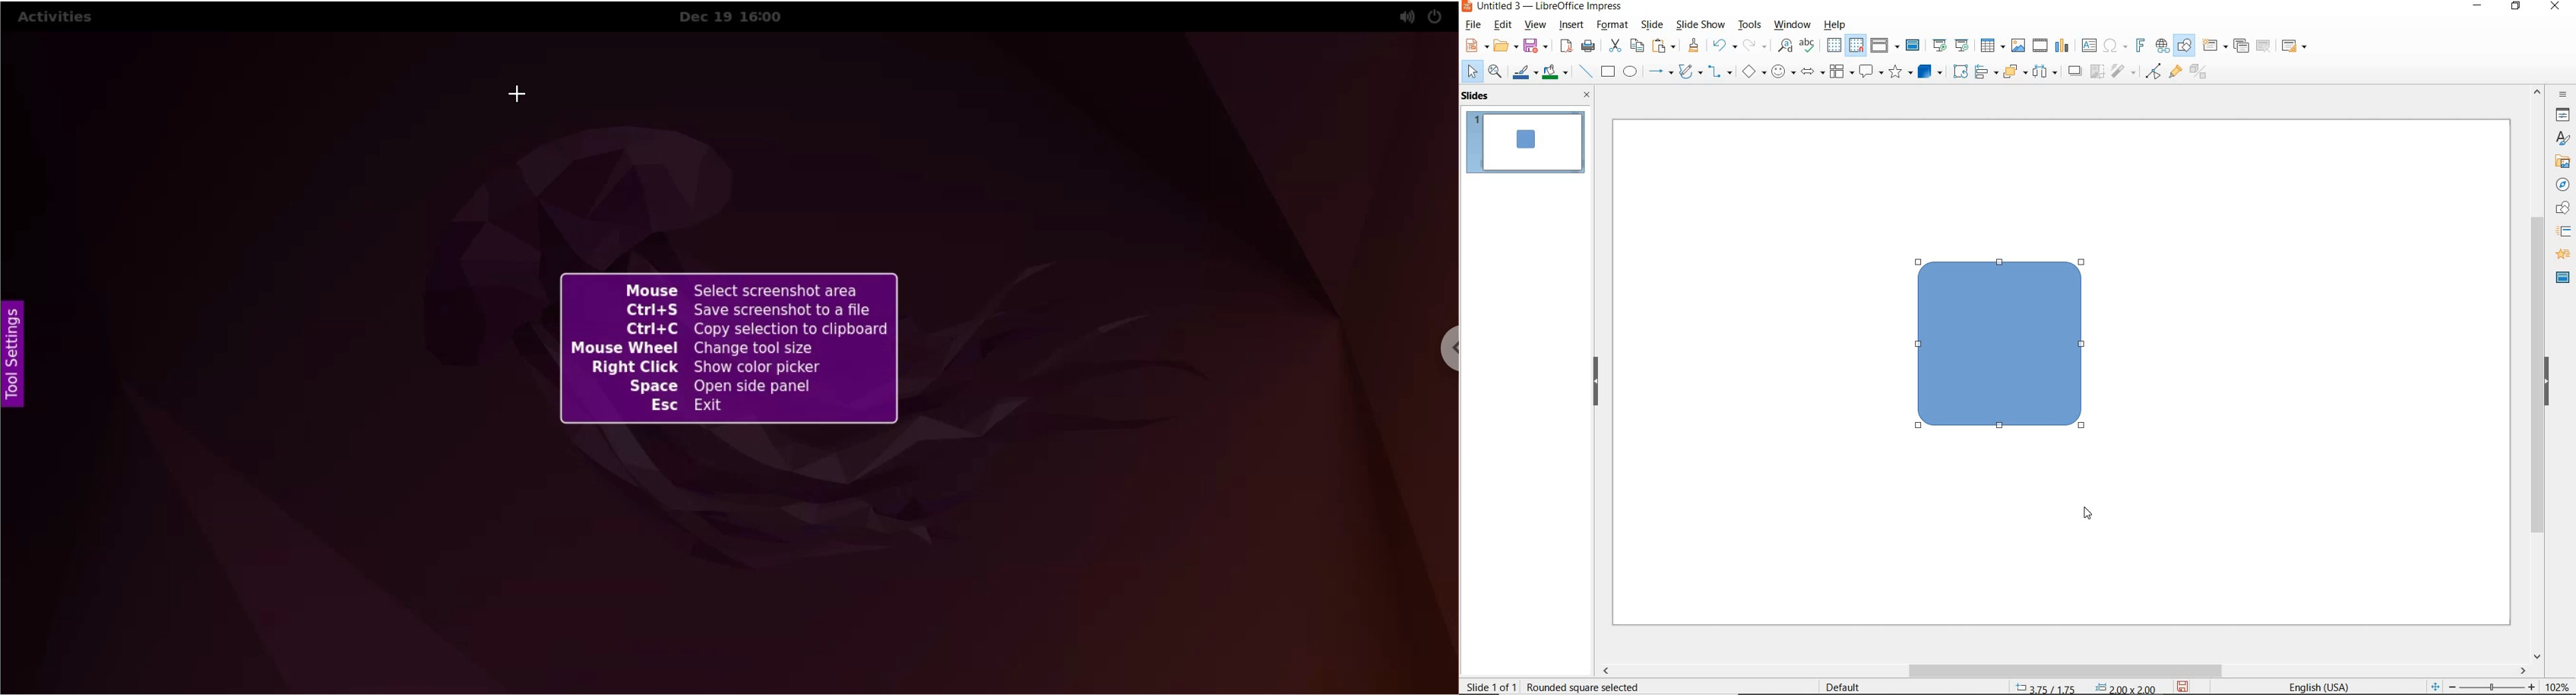 The width and height of the screenshot is (2576, 700). I want to click on flowchart, so click(1843, 72).